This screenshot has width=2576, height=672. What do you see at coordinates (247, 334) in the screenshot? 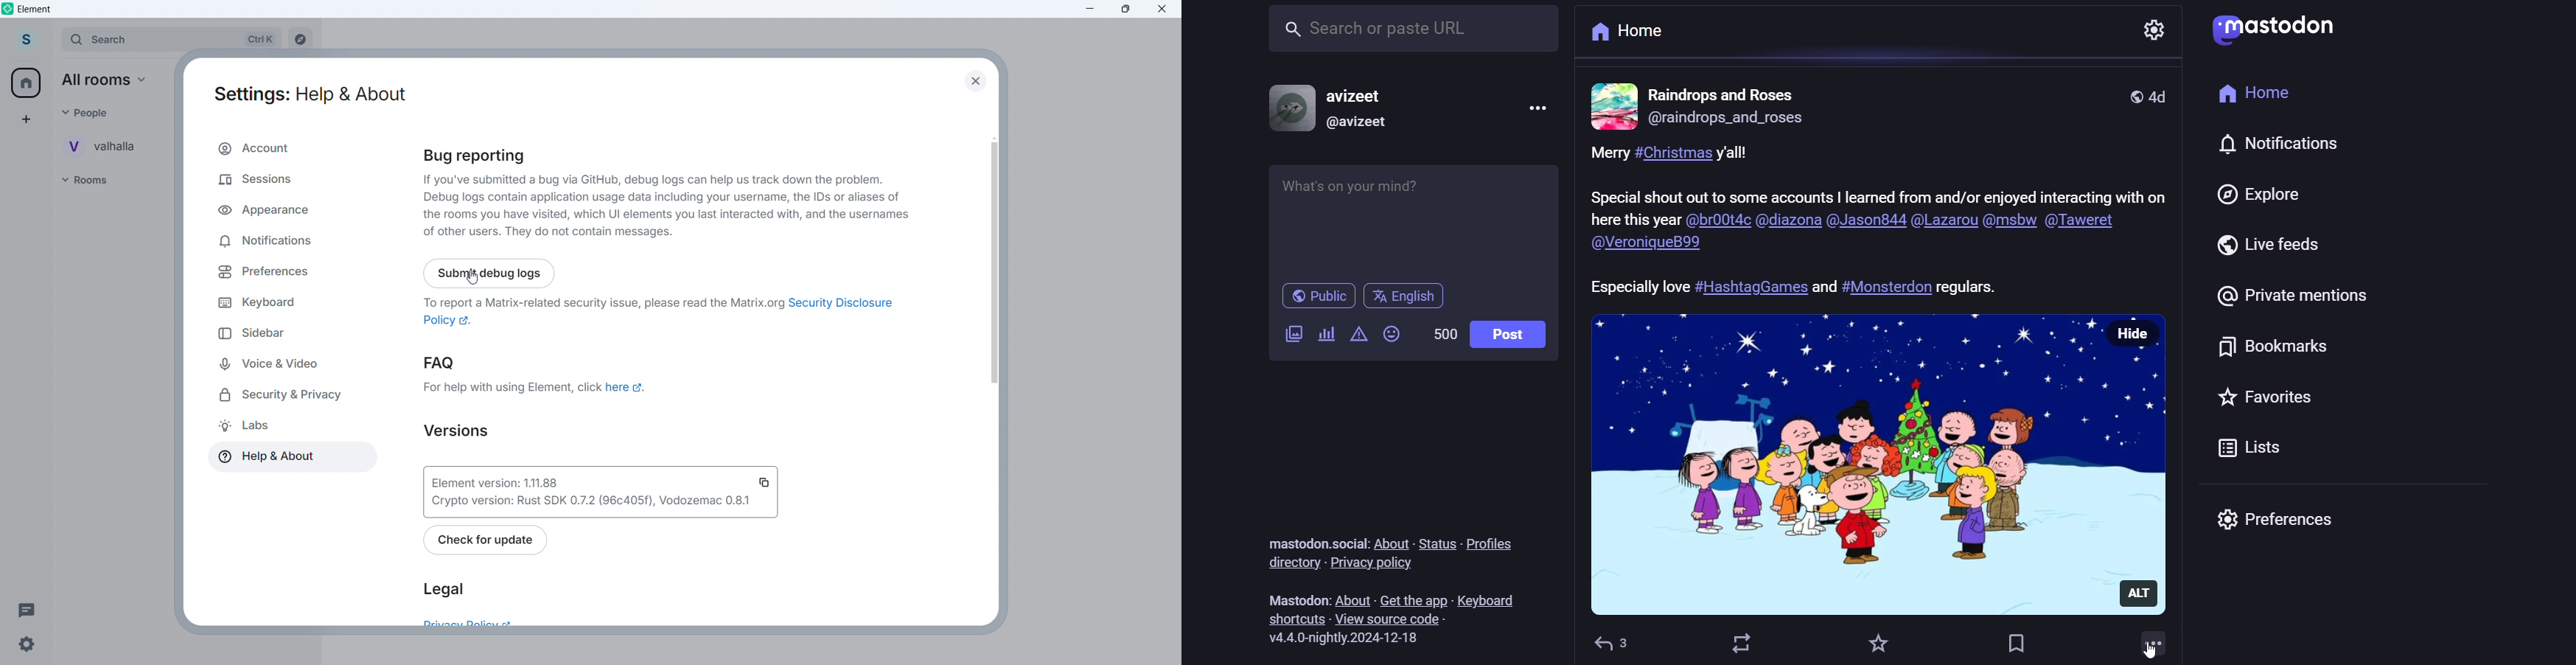
I see `Sidebar ` at bounding box center [247, 334].